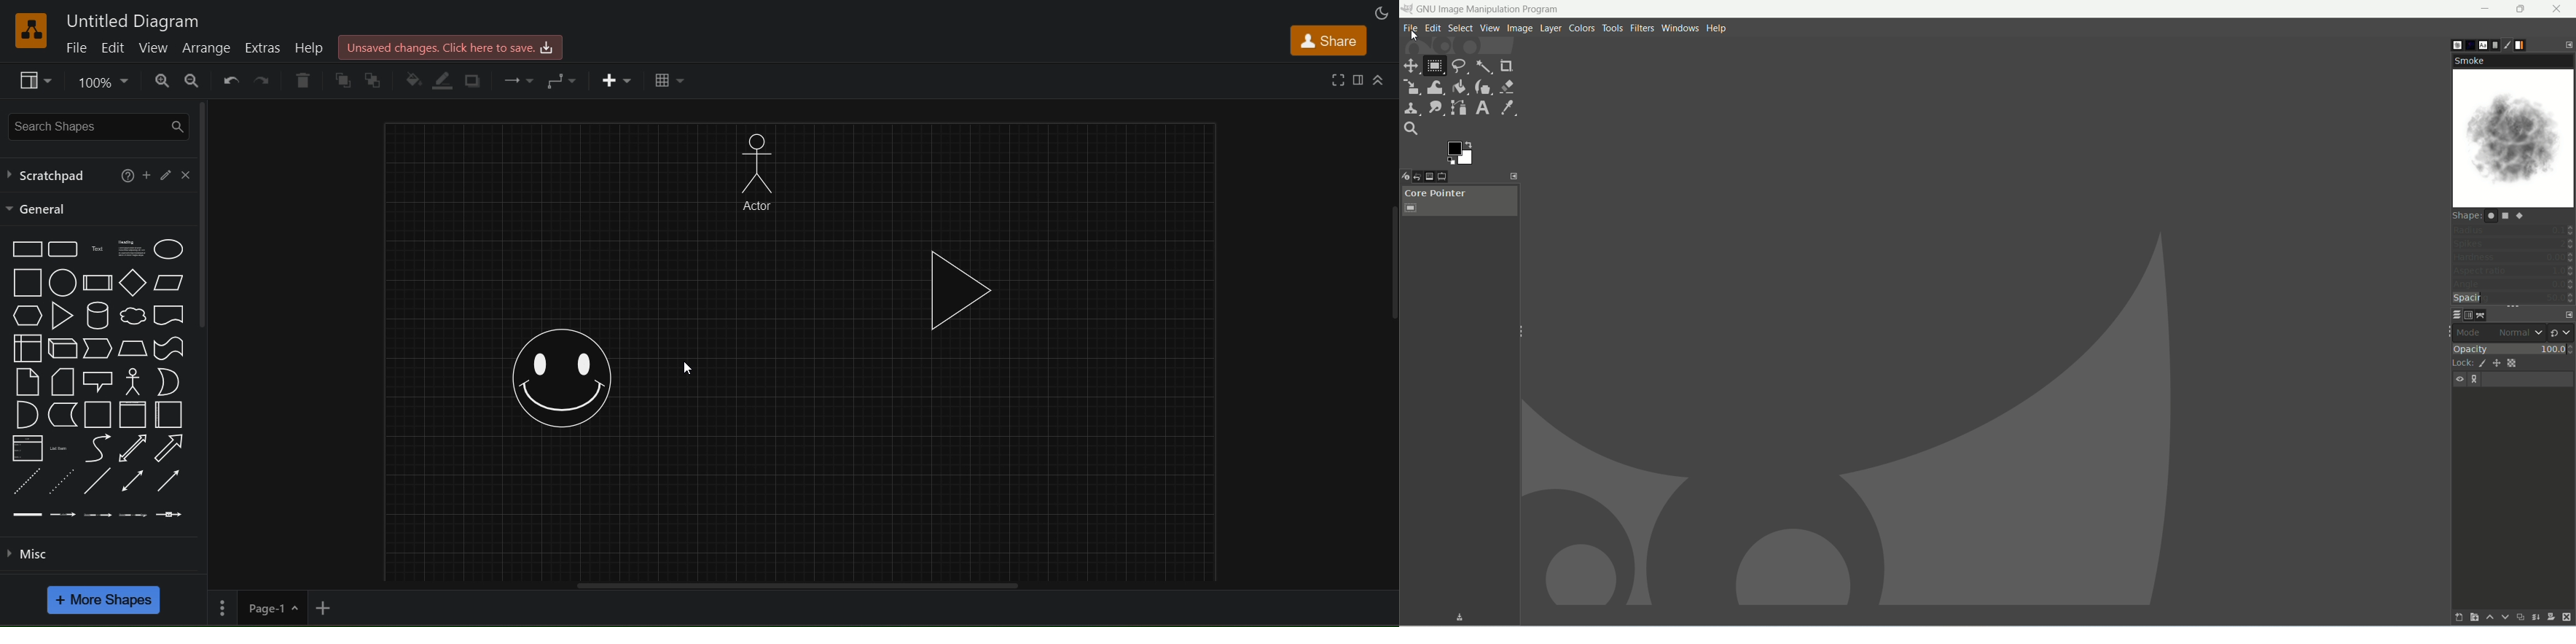 The height and width of the screenshot is (644, 2576). Describe the element at coordinates (1418, 177) in the screenshot. I see `undo history` at that location.